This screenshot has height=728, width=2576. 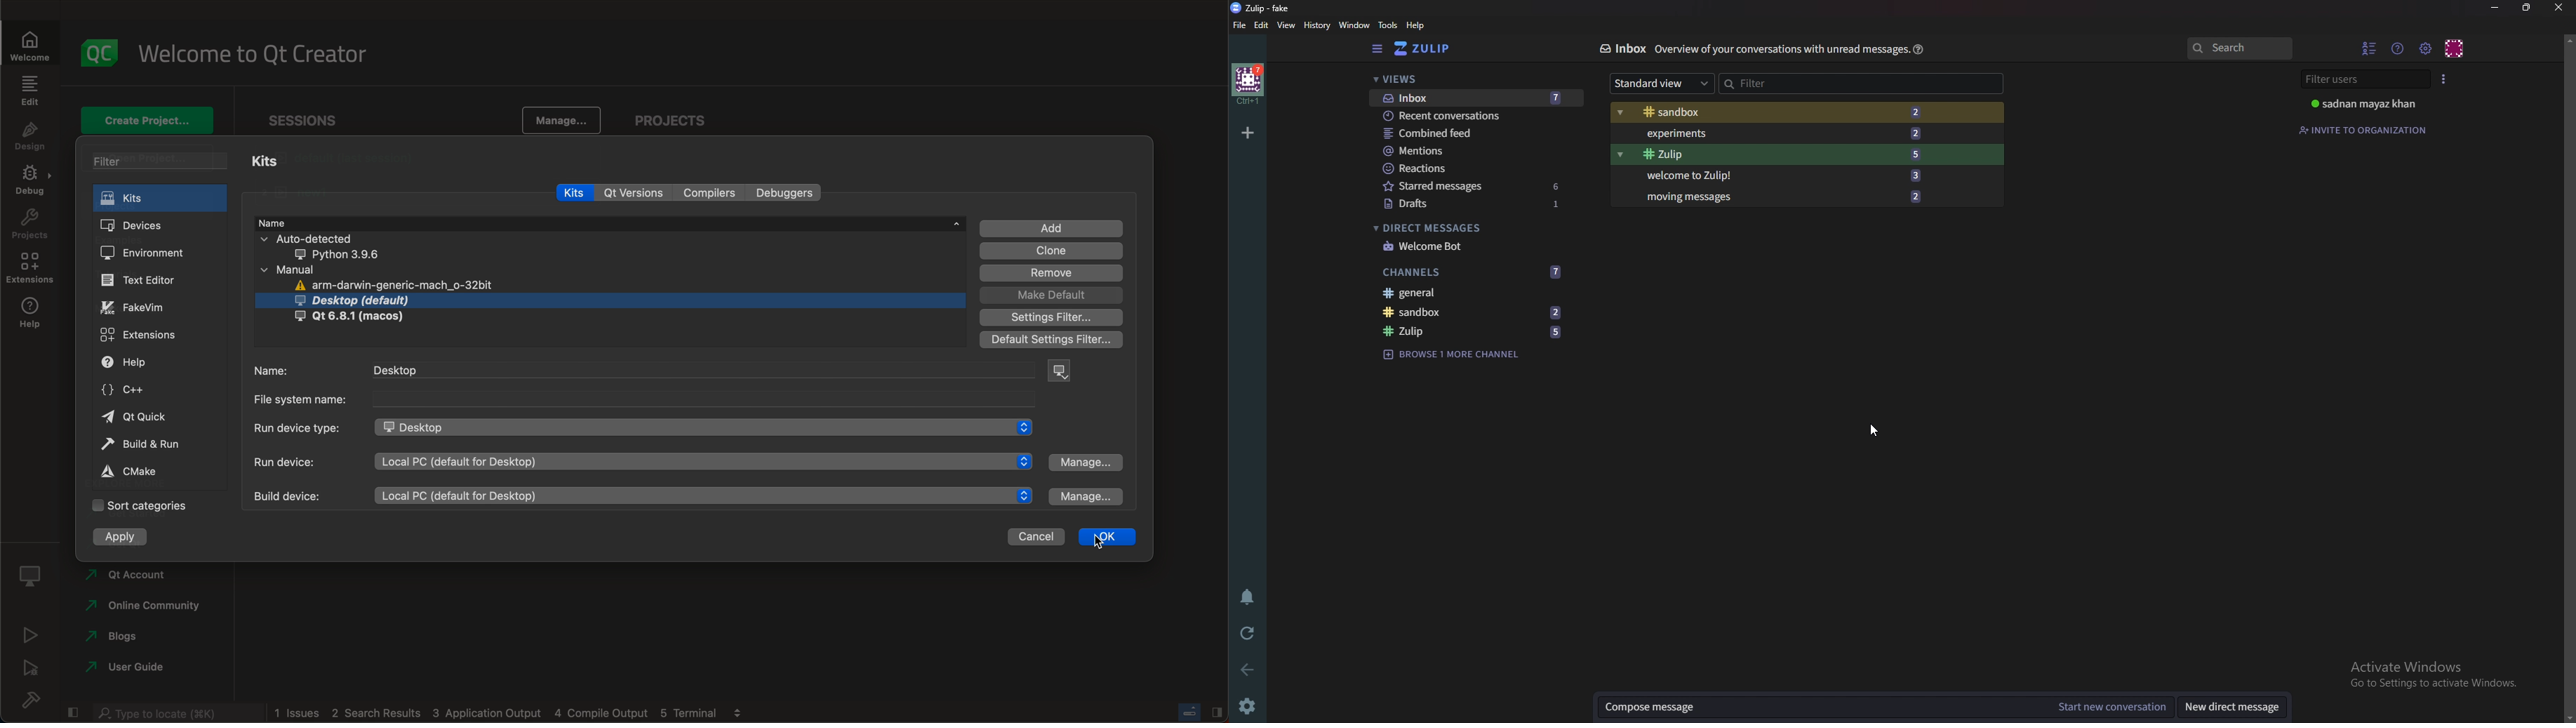 What do you see at coordinates (2373, 103) in the screenshot?
I see `User` at bounding box center [2373, 103].